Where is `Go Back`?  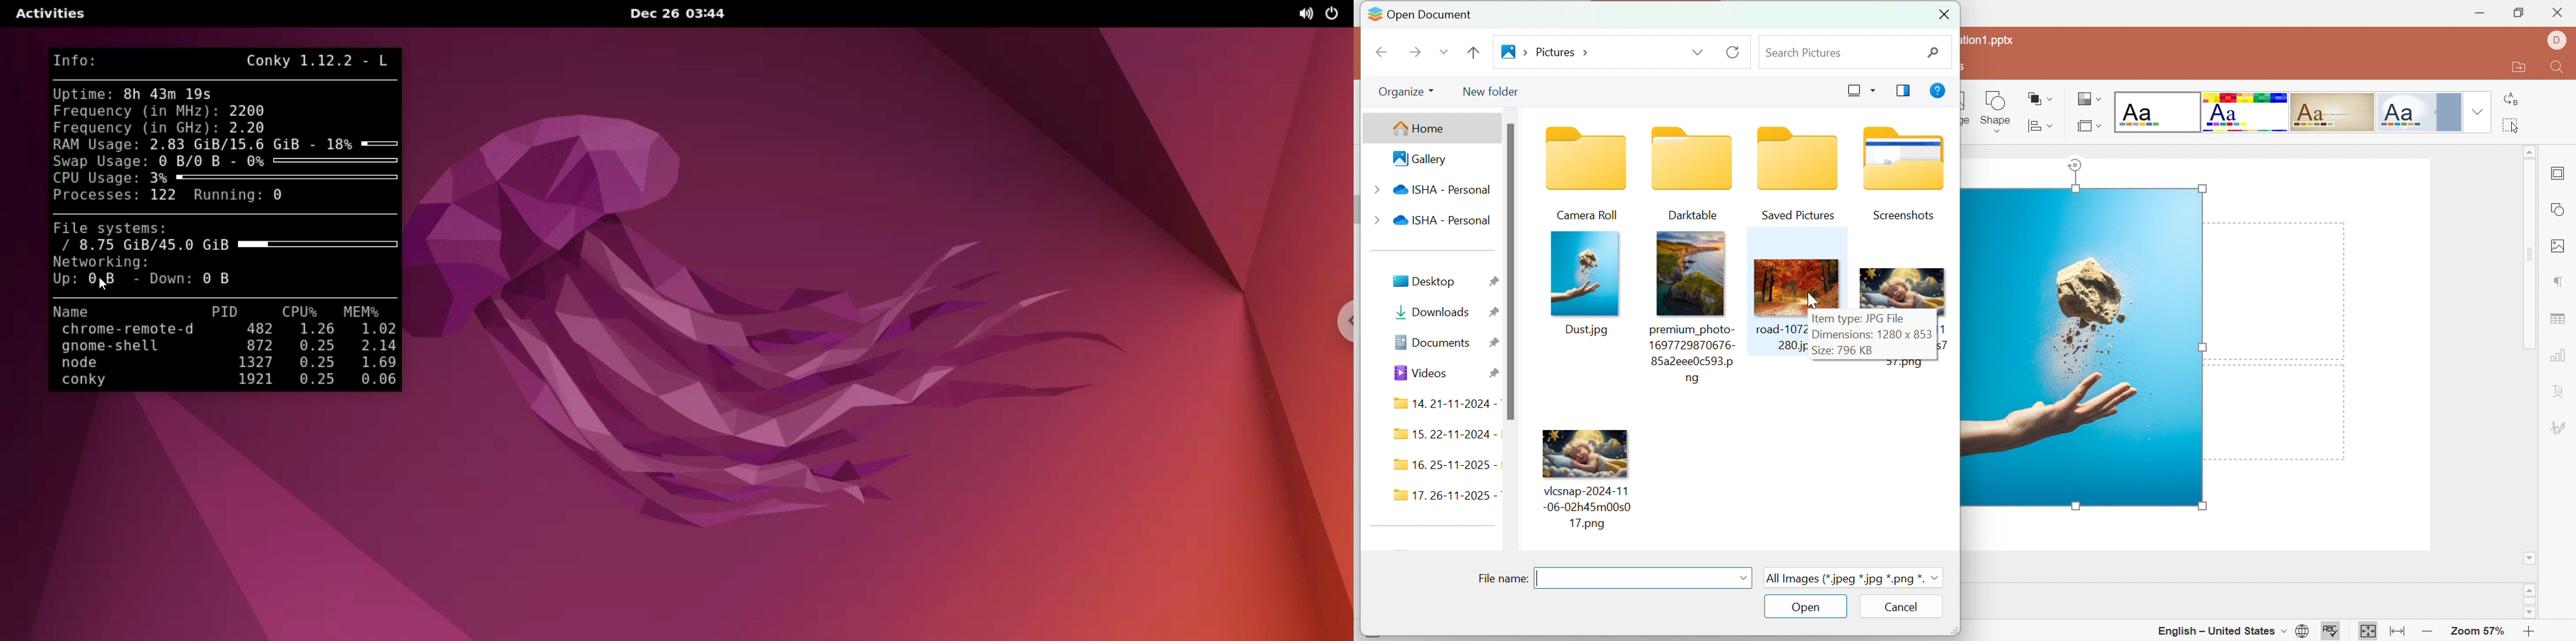 Go Back is located at coordinates (1475, 53).